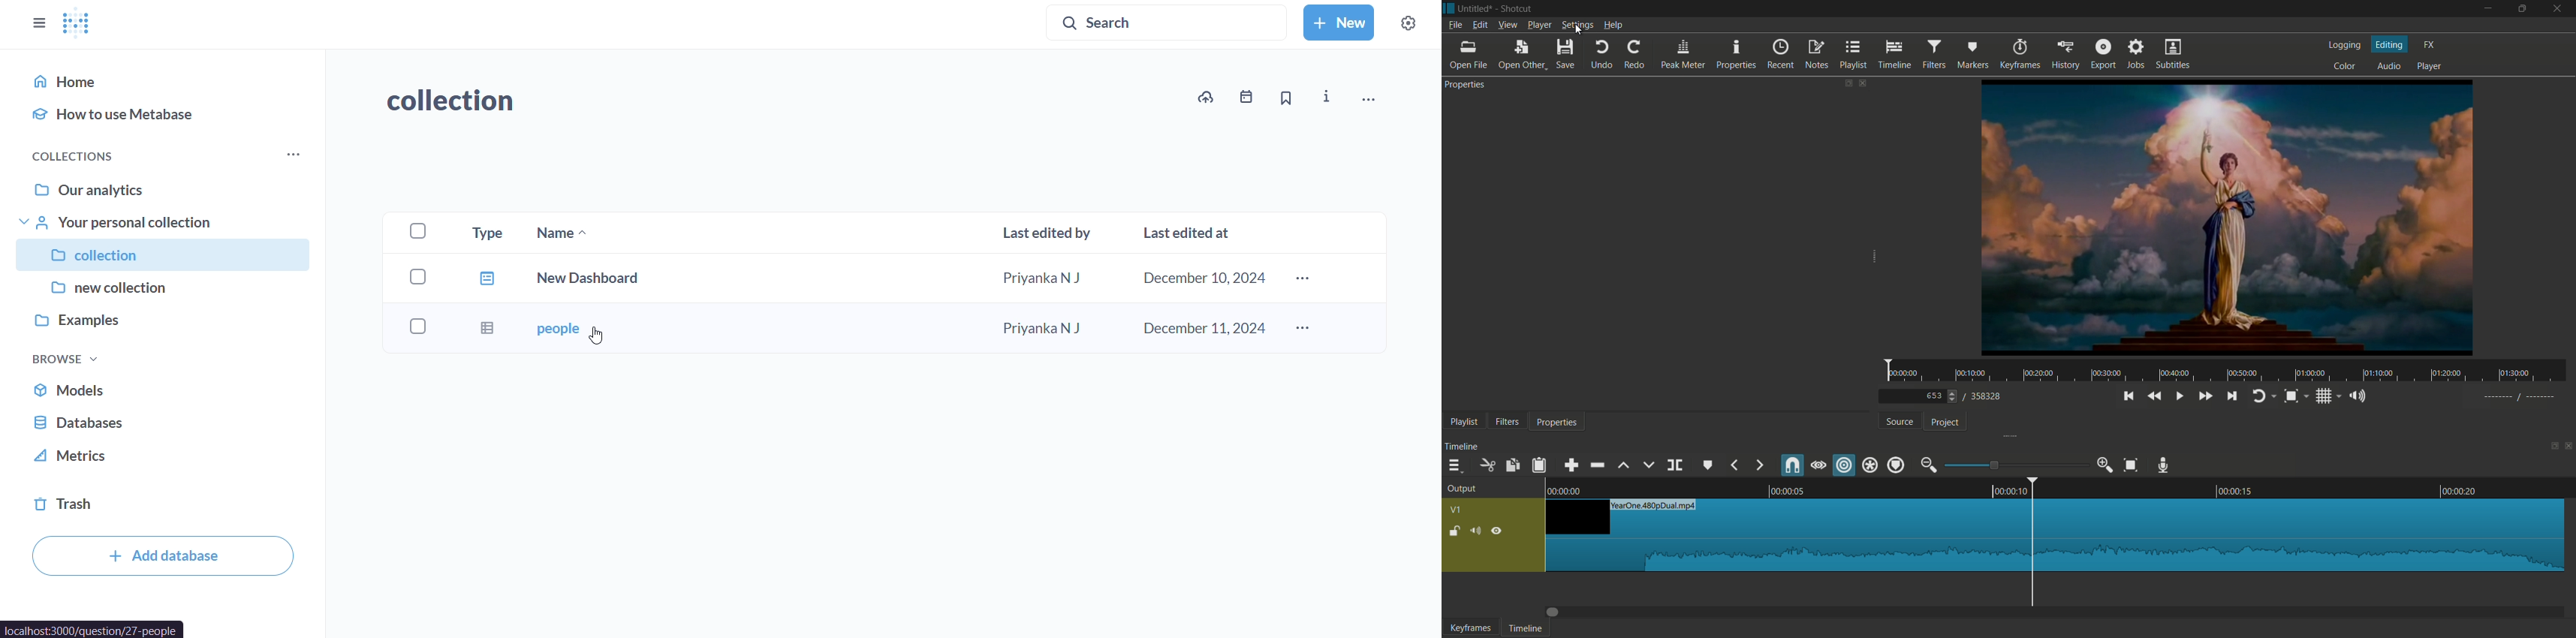 This screenshot has width=2576, height=644. Describe the element at coordinates (1844, 465) in the screenshot. I see `ripple` at that location.